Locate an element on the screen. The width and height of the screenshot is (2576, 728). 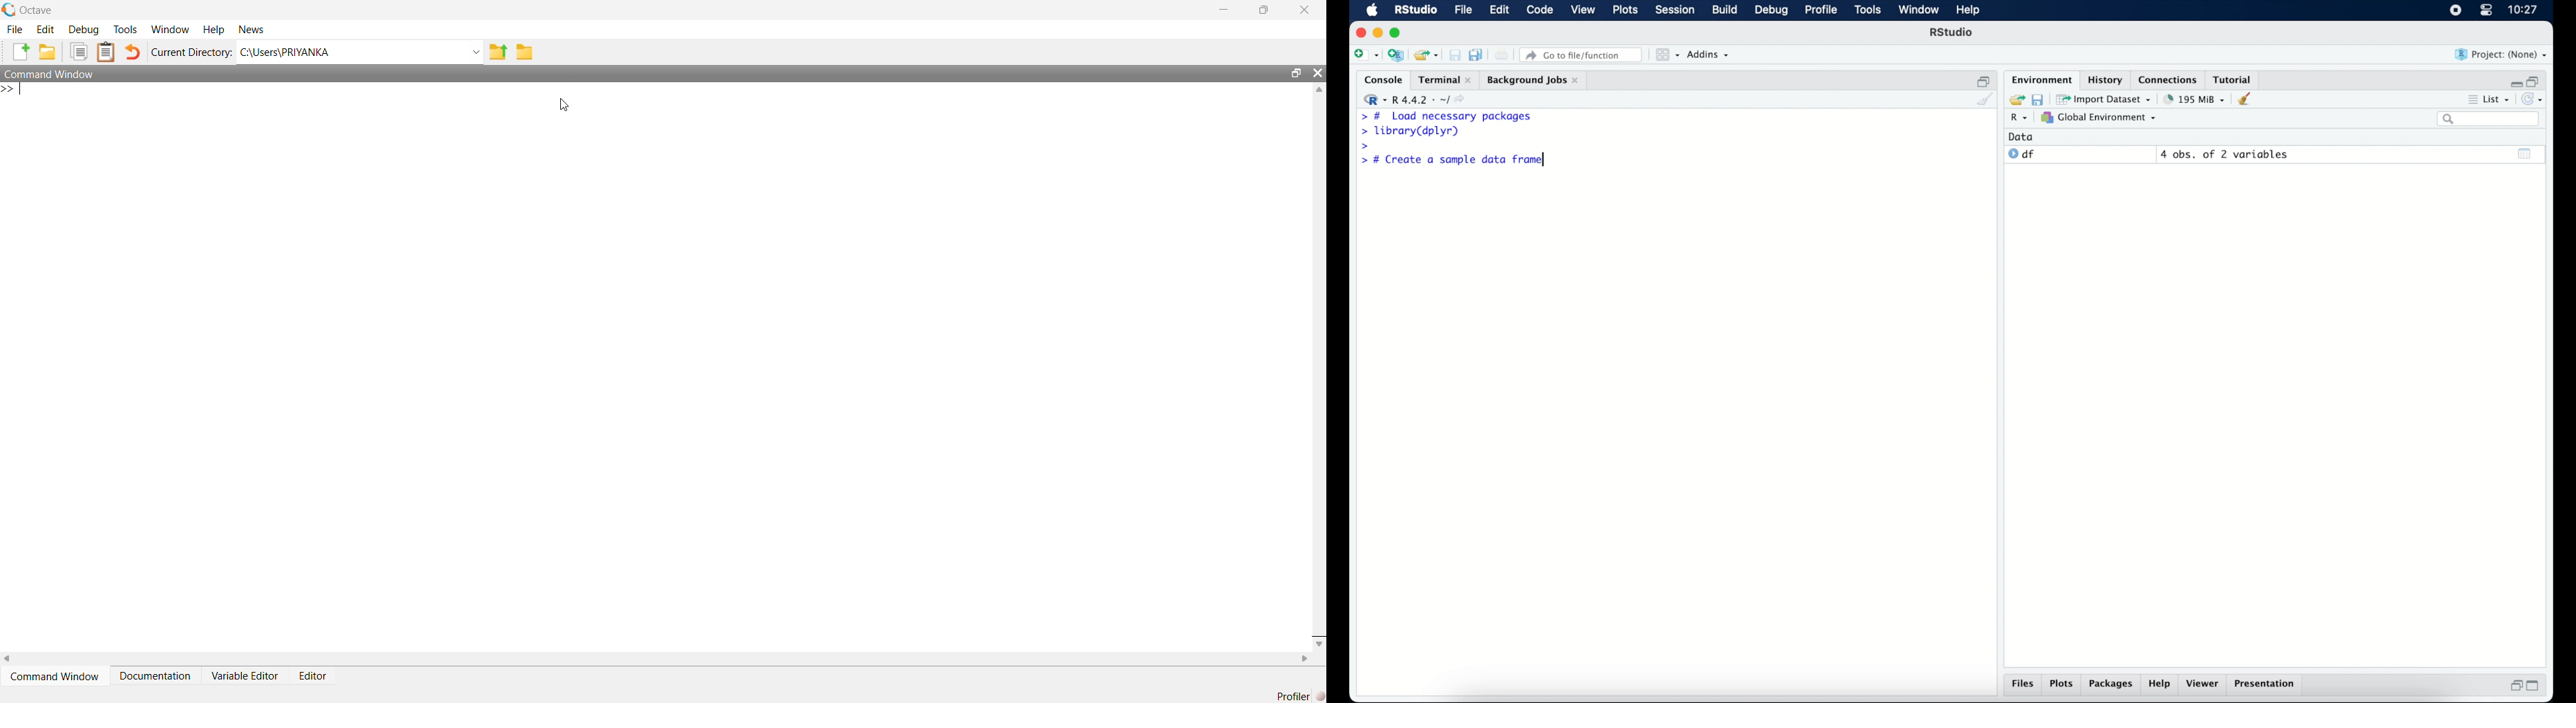
connections is located at coordinates (2170, 79).